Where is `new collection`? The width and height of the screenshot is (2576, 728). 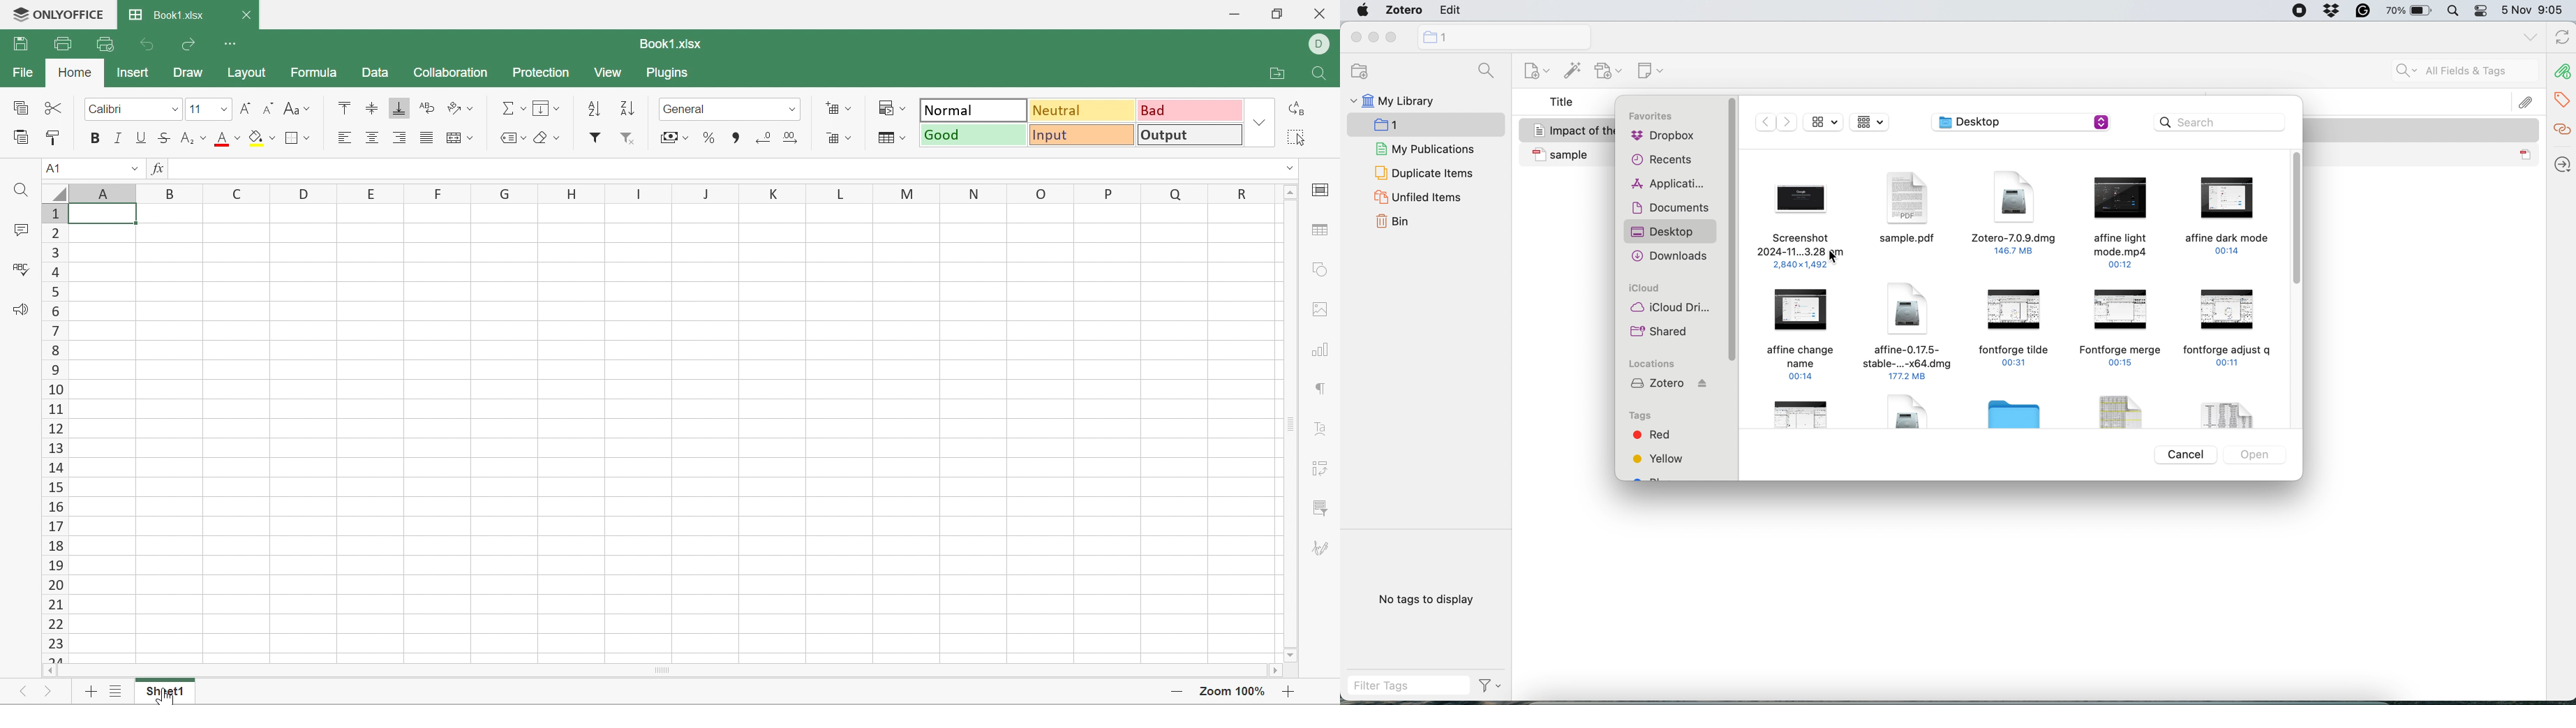
new collection is located at coordinates (1502, 36).